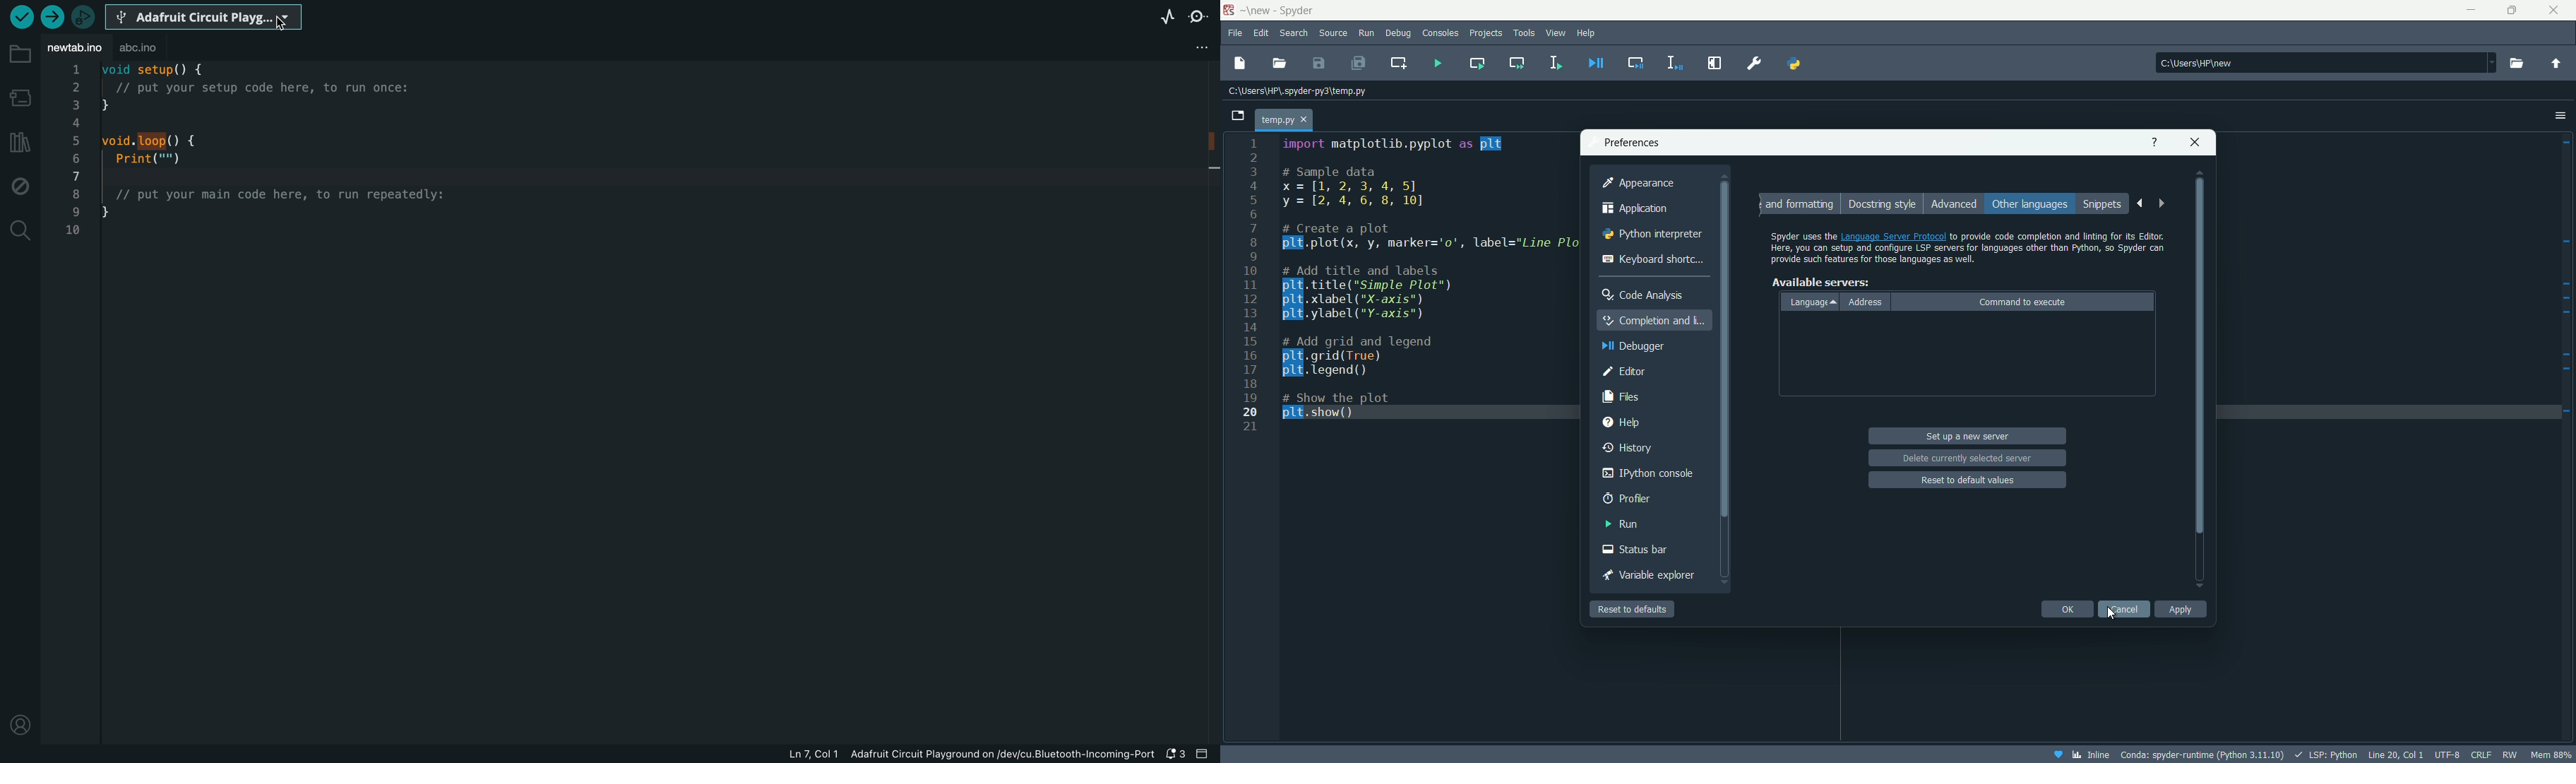  What do you see at coordinates (49, 19) in the screenshot?
I see `upload` at bounding box center [49, 19].